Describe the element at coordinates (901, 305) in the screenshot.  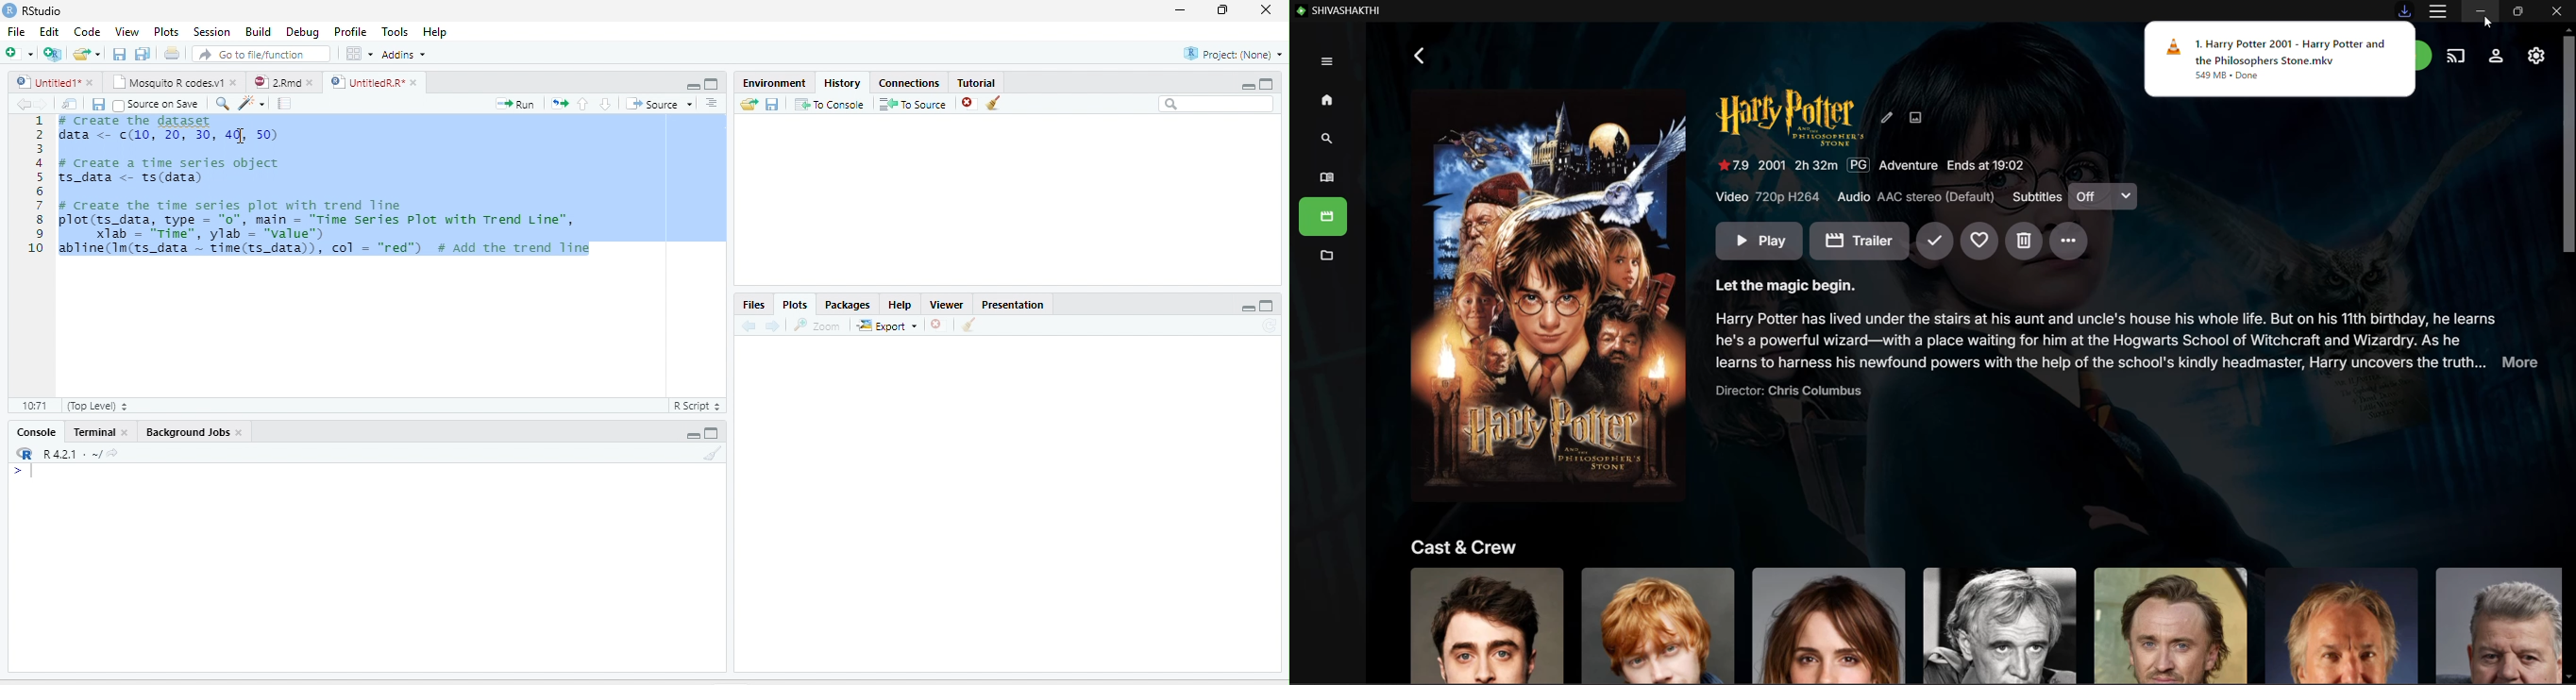
I see `Help` at that location.